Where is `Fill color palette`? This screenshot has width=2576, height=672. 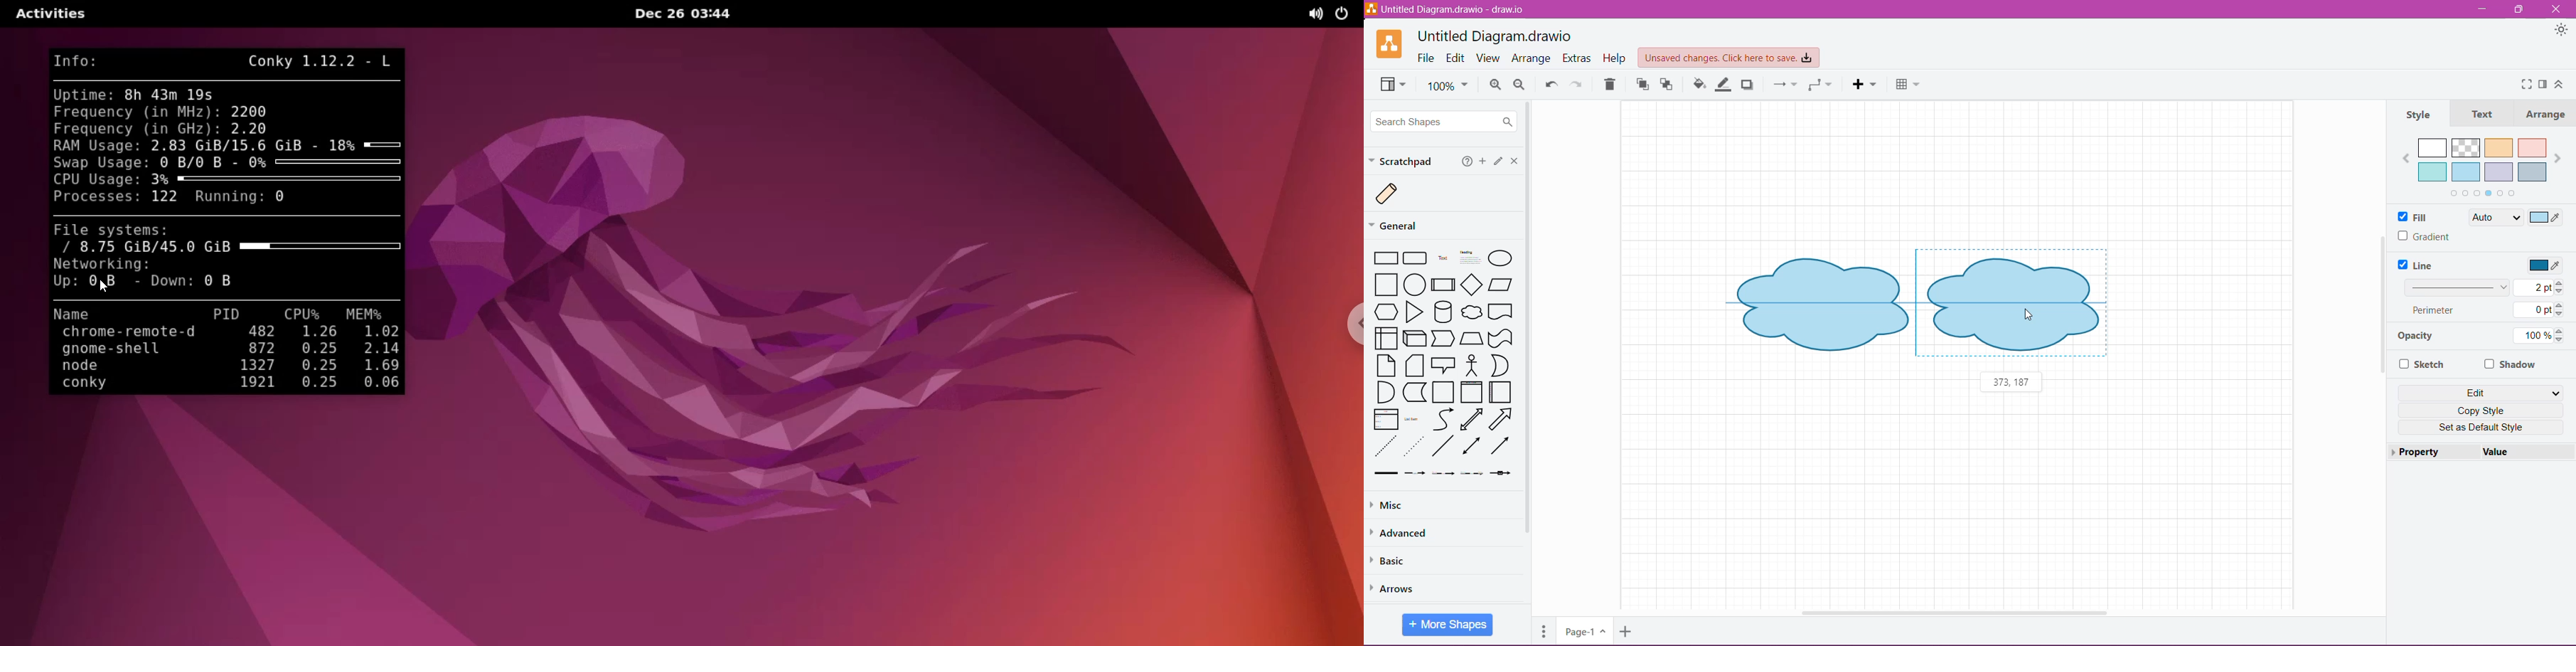 Fill color palette is located at coordinates (2482, 167).